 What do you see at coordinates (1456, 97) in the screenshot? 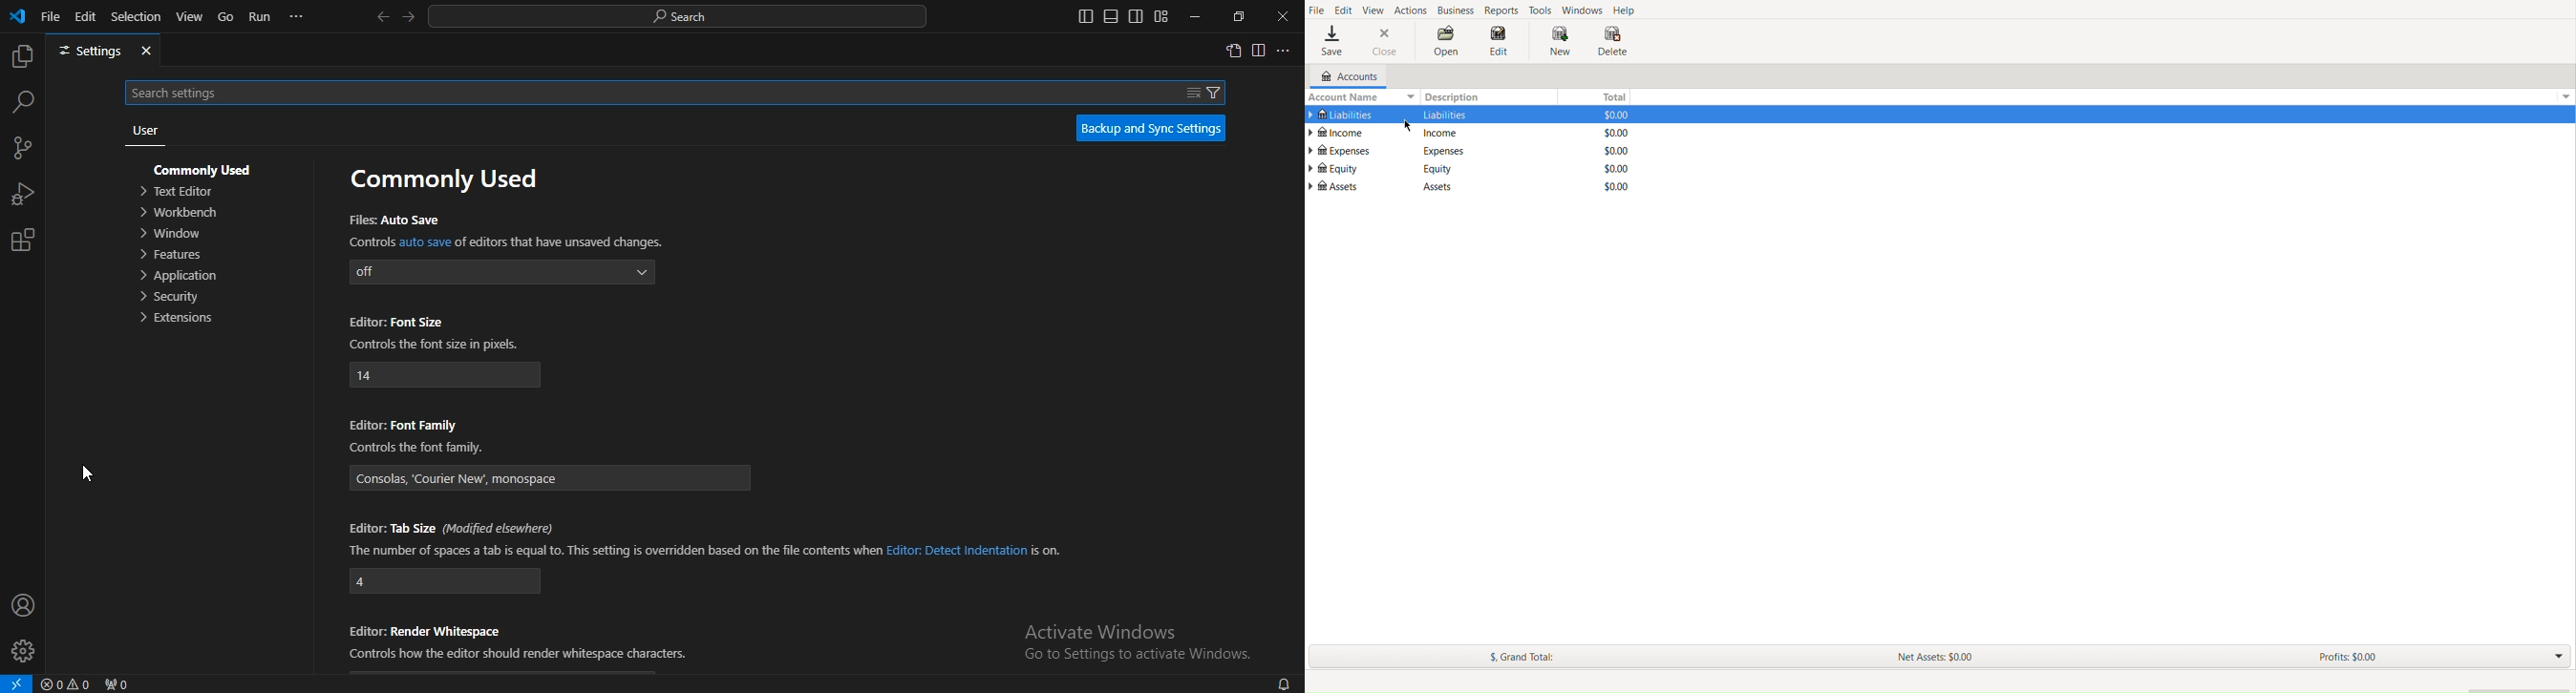
I see `Description` at bounding box center [1456, 97].